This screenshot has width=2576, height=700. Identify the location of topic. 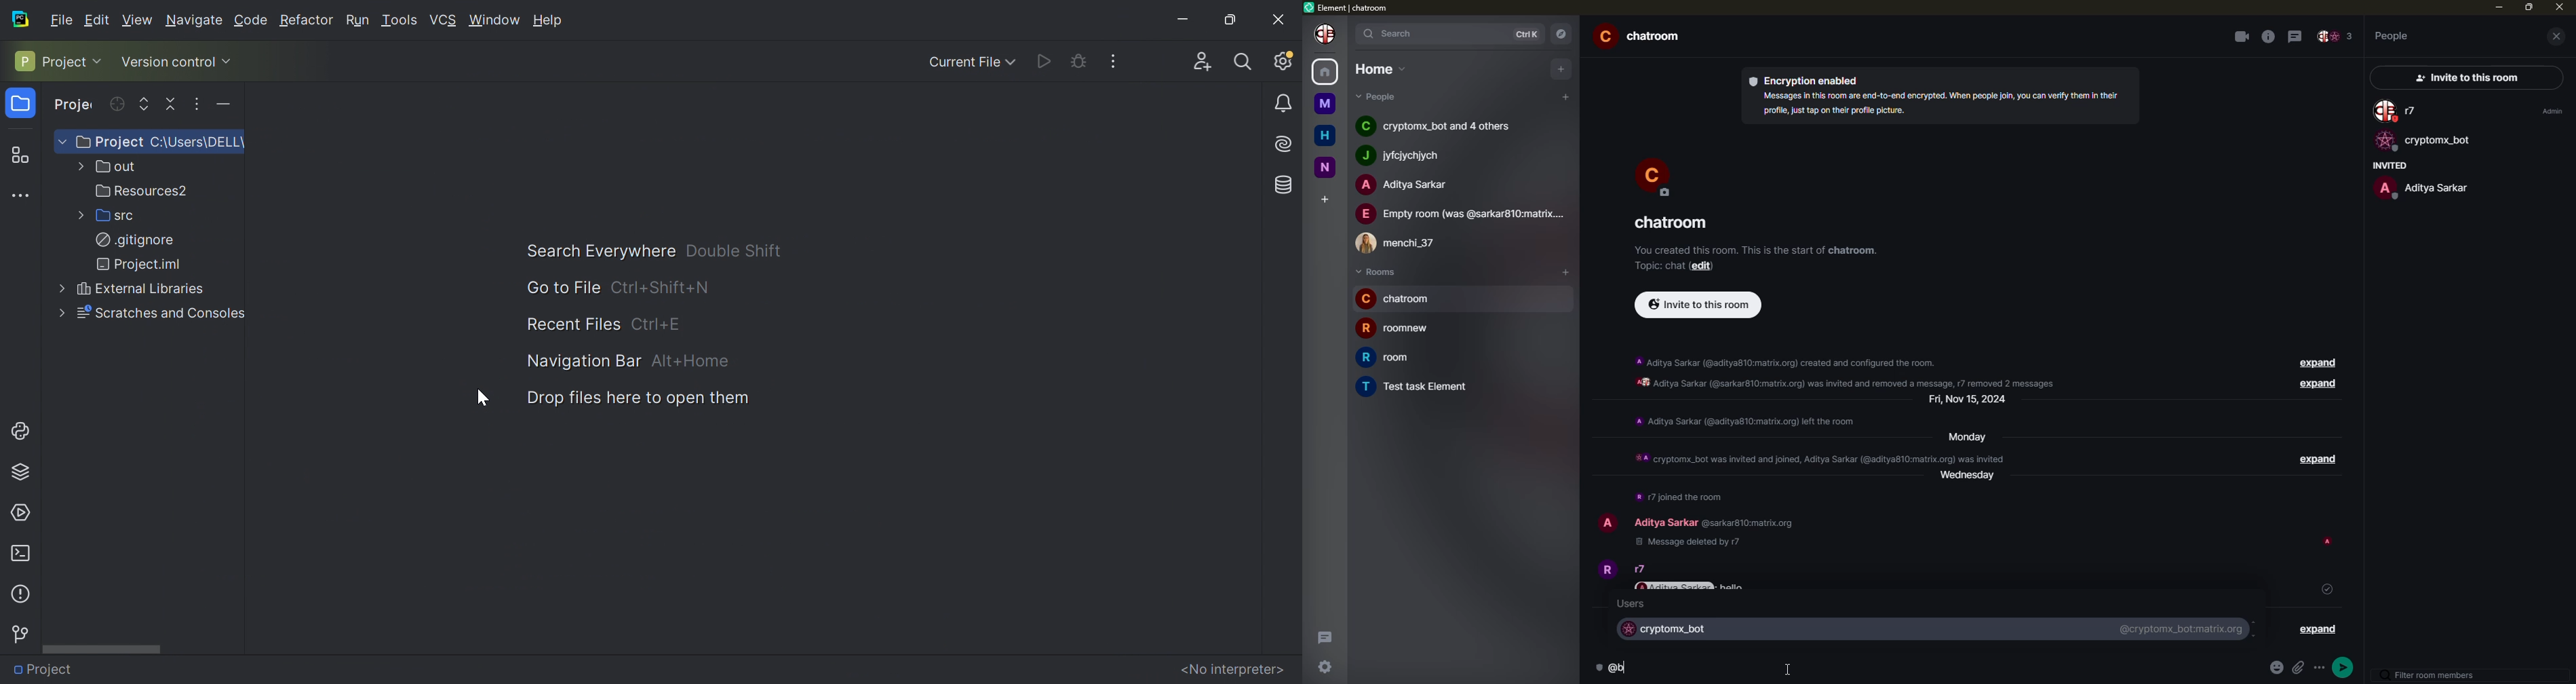
(1657, 266).